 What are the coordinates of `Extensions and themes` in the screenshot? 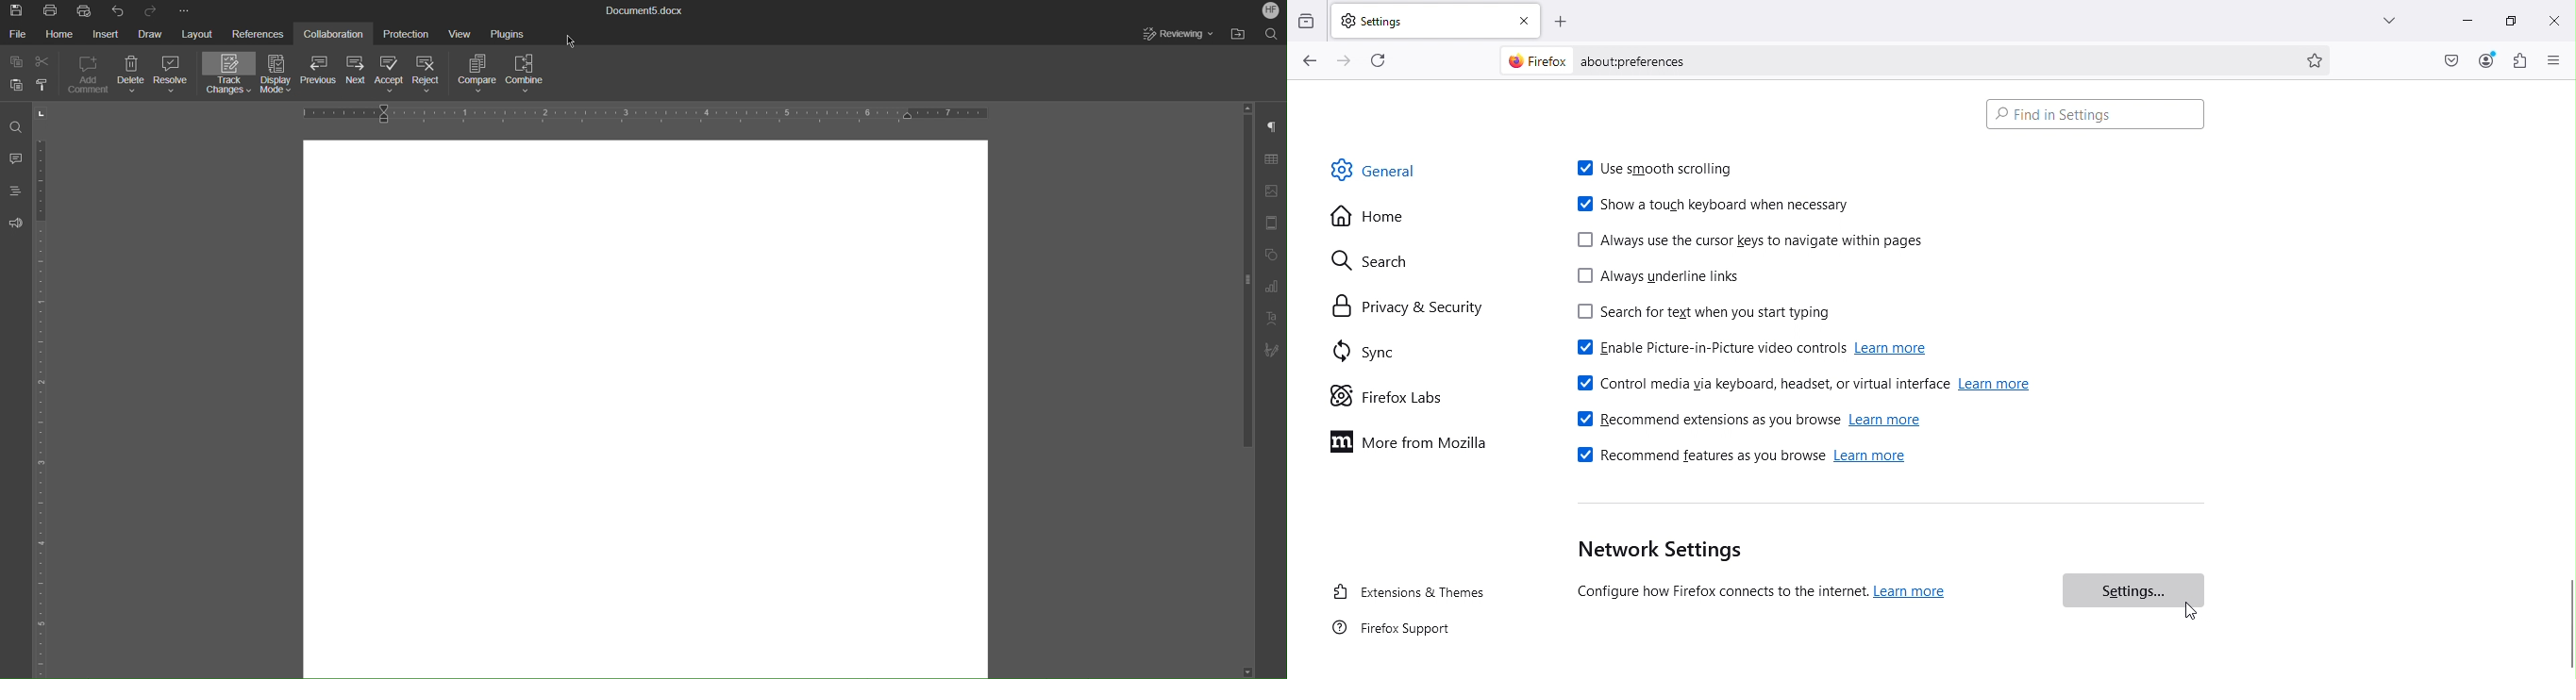 It's located at (1407, 590).